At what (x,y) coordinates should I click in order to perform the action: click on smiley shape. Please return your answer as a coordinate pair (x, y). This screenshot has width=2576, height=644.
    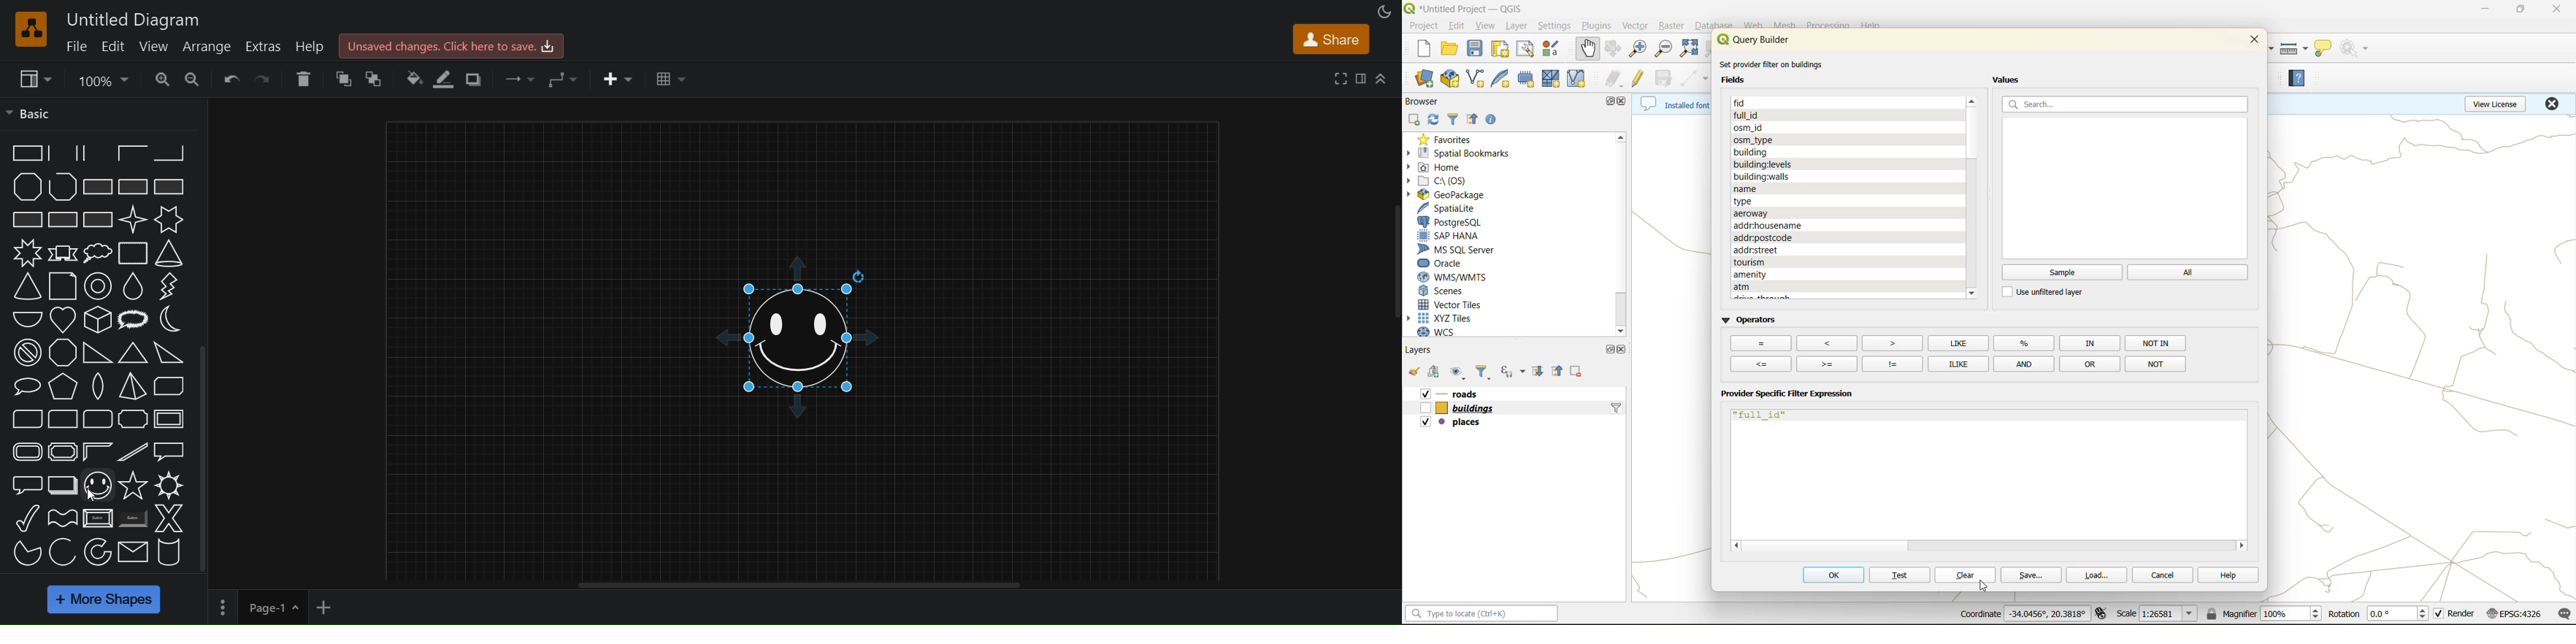
    Looking at the image, I should click on (775, 341).